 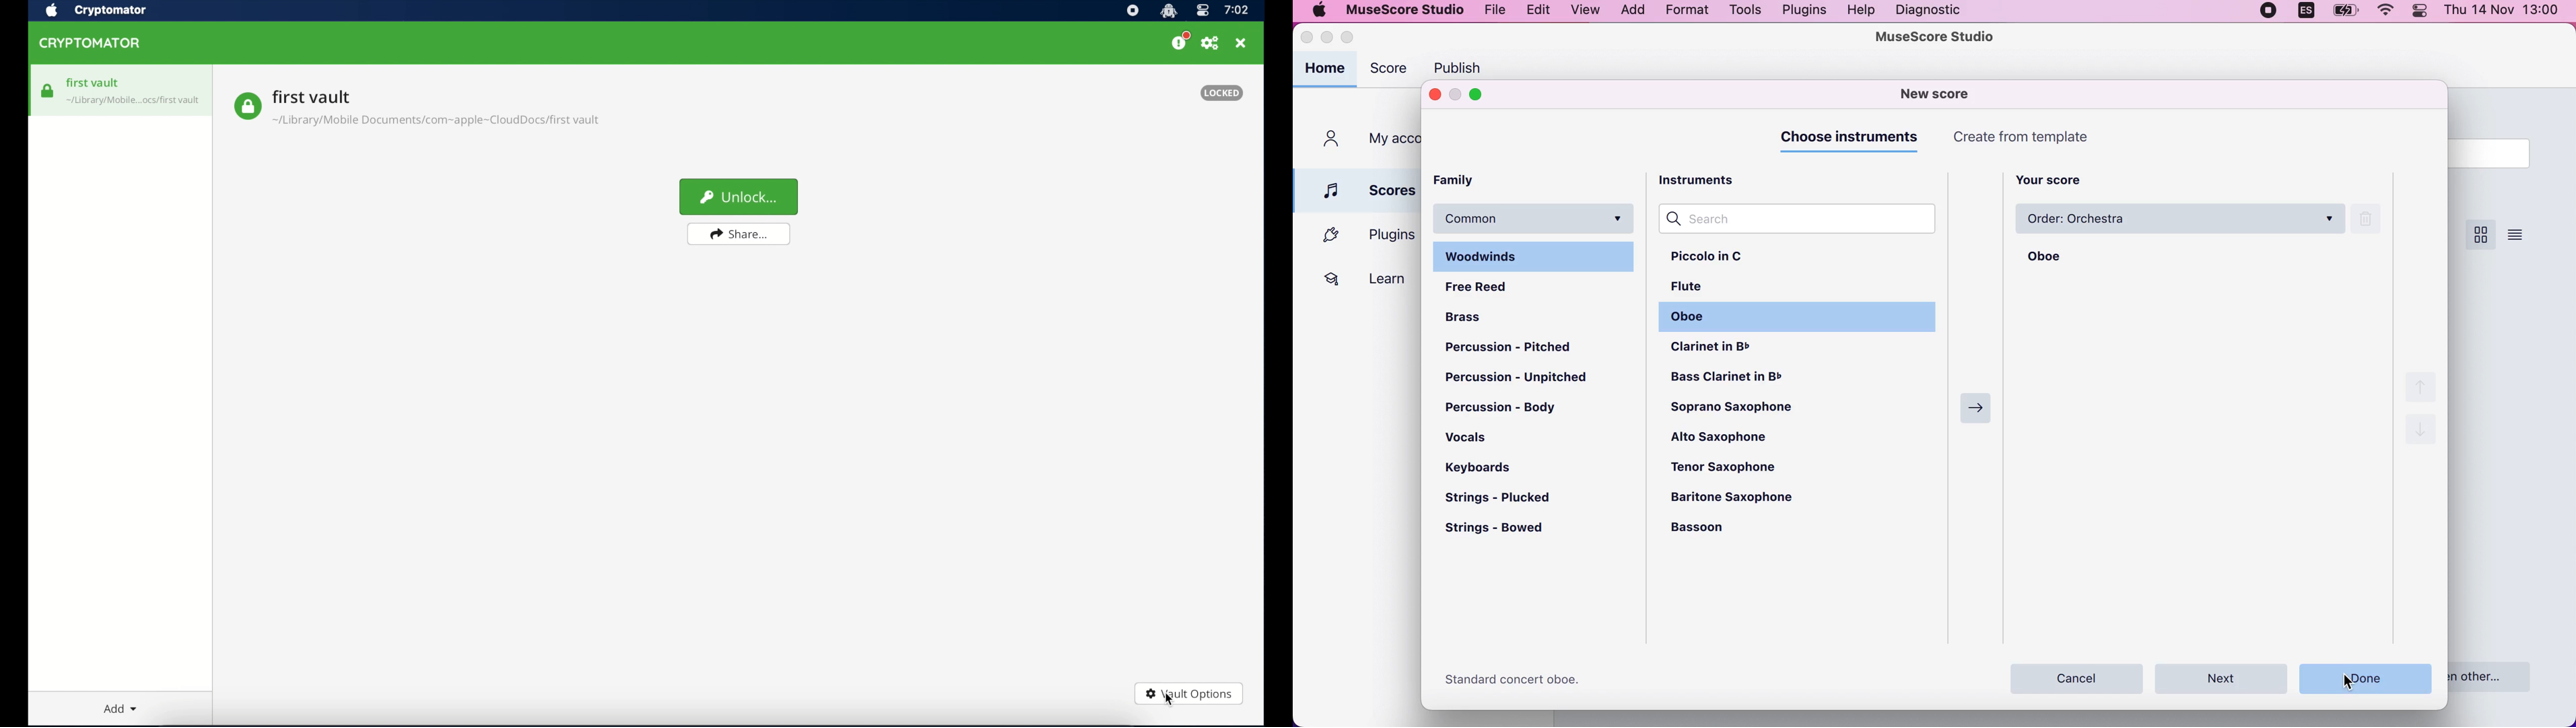 I want to click on percussion-unpitched, so click(x=1524, y=380).